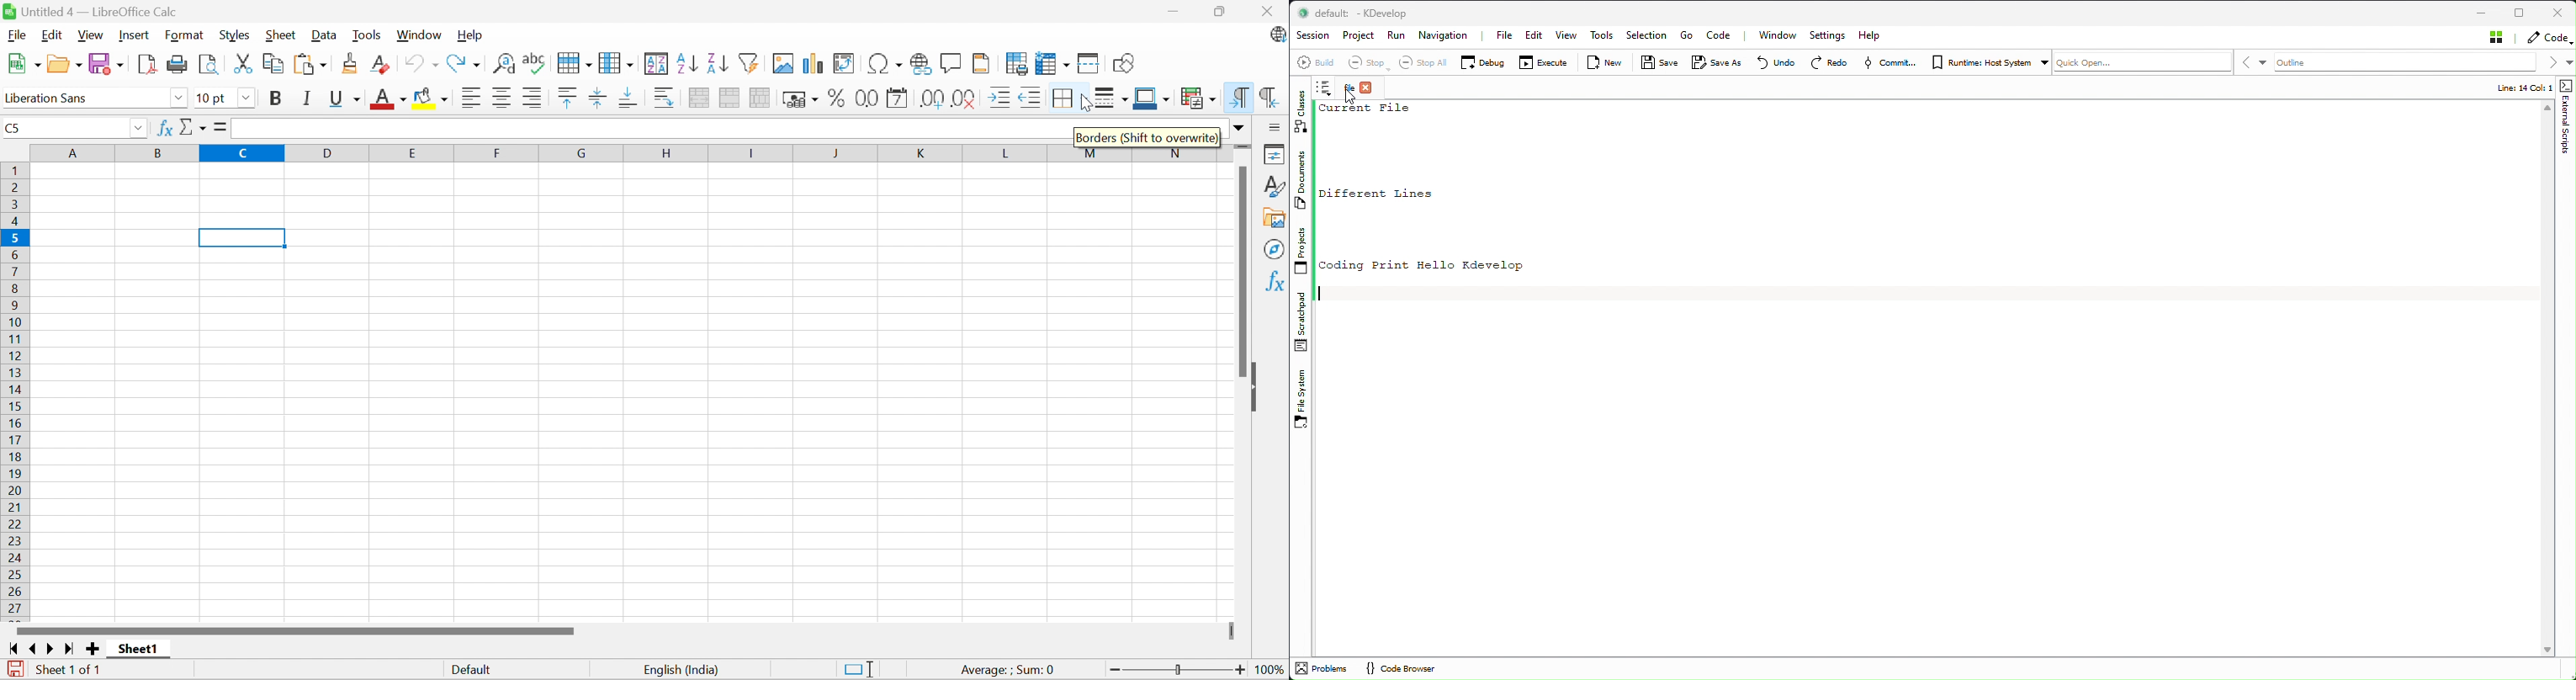  Describe the element at coordinates (898, 100) in the screenshot. I see `Format as date` at that location.